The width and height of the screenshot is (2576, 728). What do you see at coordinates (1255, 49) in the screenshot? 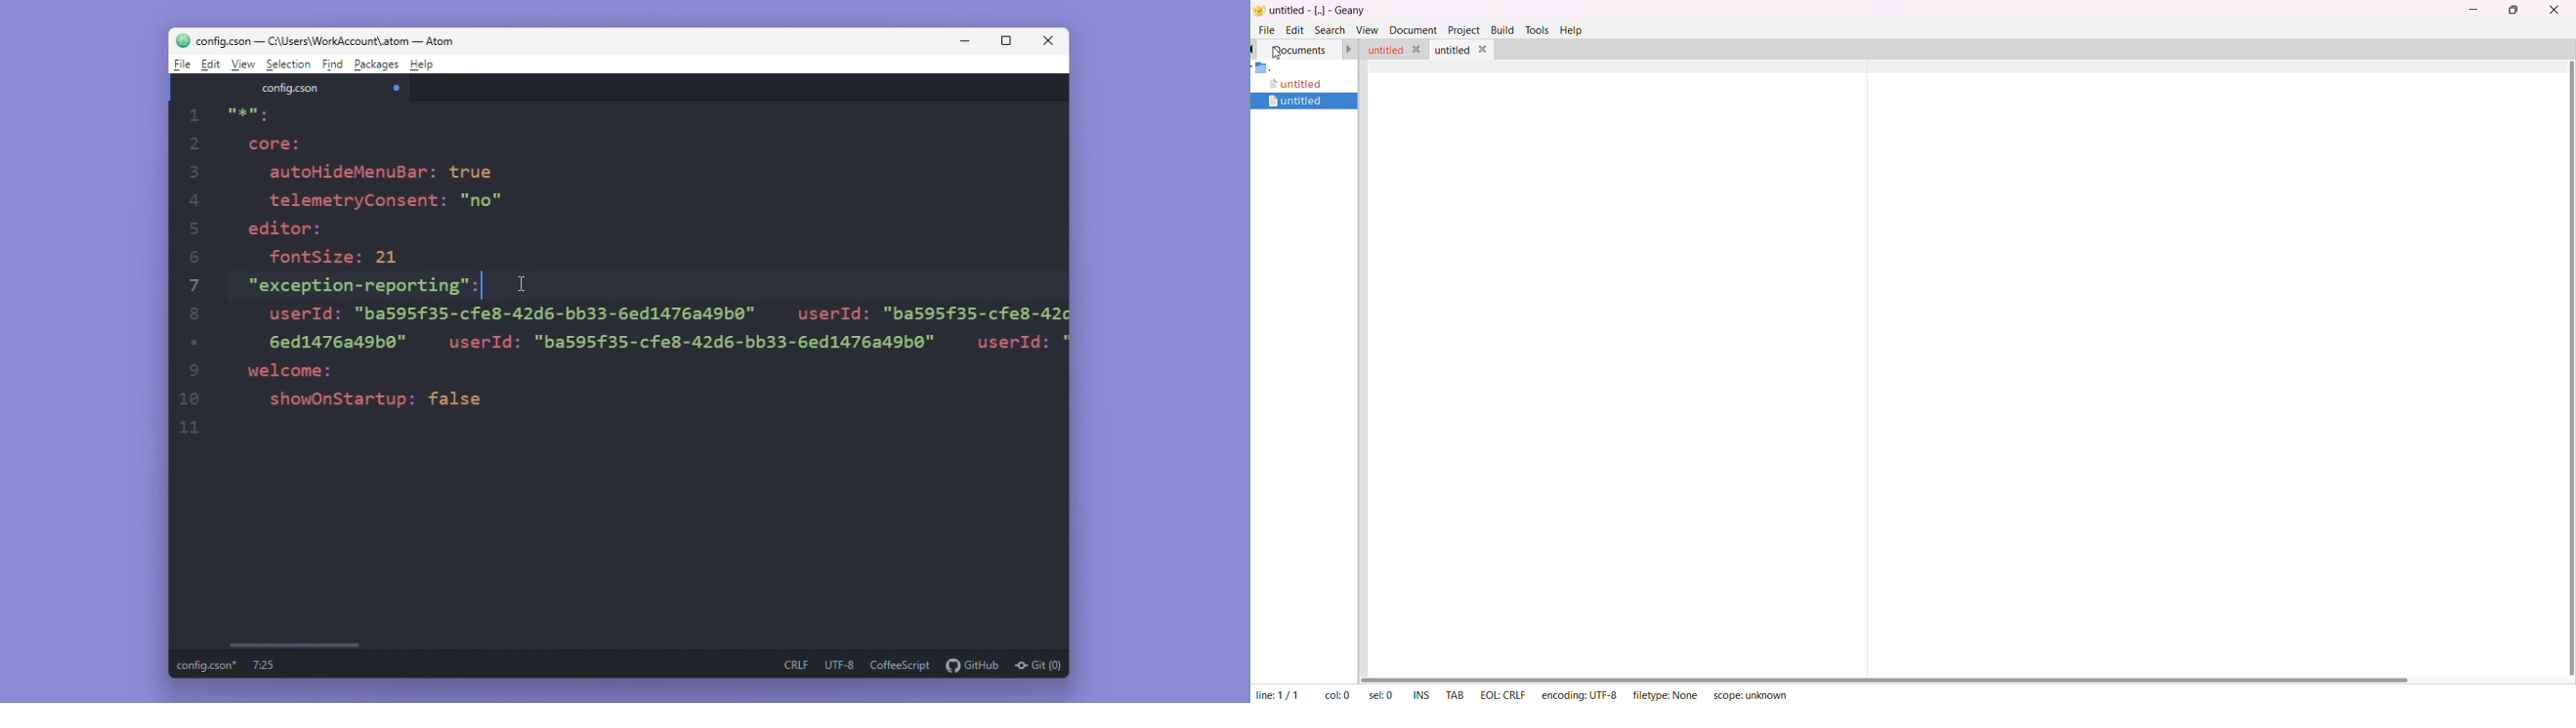
I see `back` at bounding box center [1255, 49].